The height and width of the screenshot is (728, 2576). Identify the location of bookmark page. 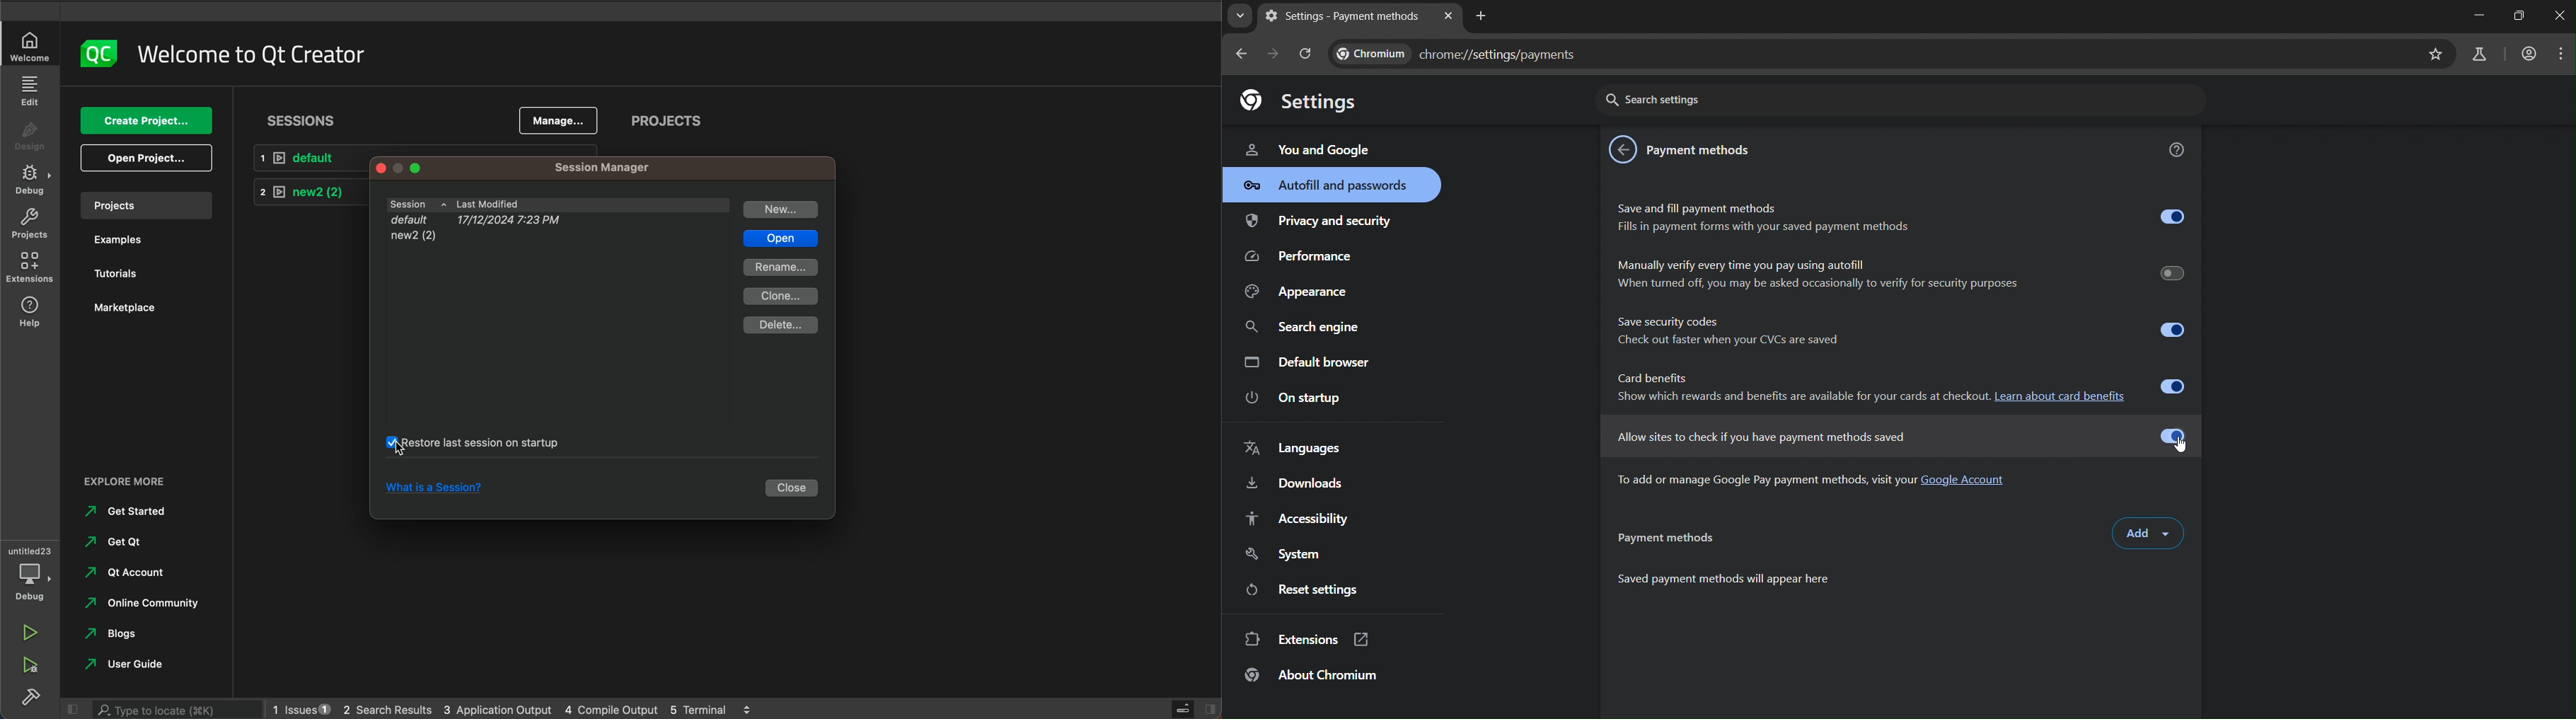
(2435, 55).